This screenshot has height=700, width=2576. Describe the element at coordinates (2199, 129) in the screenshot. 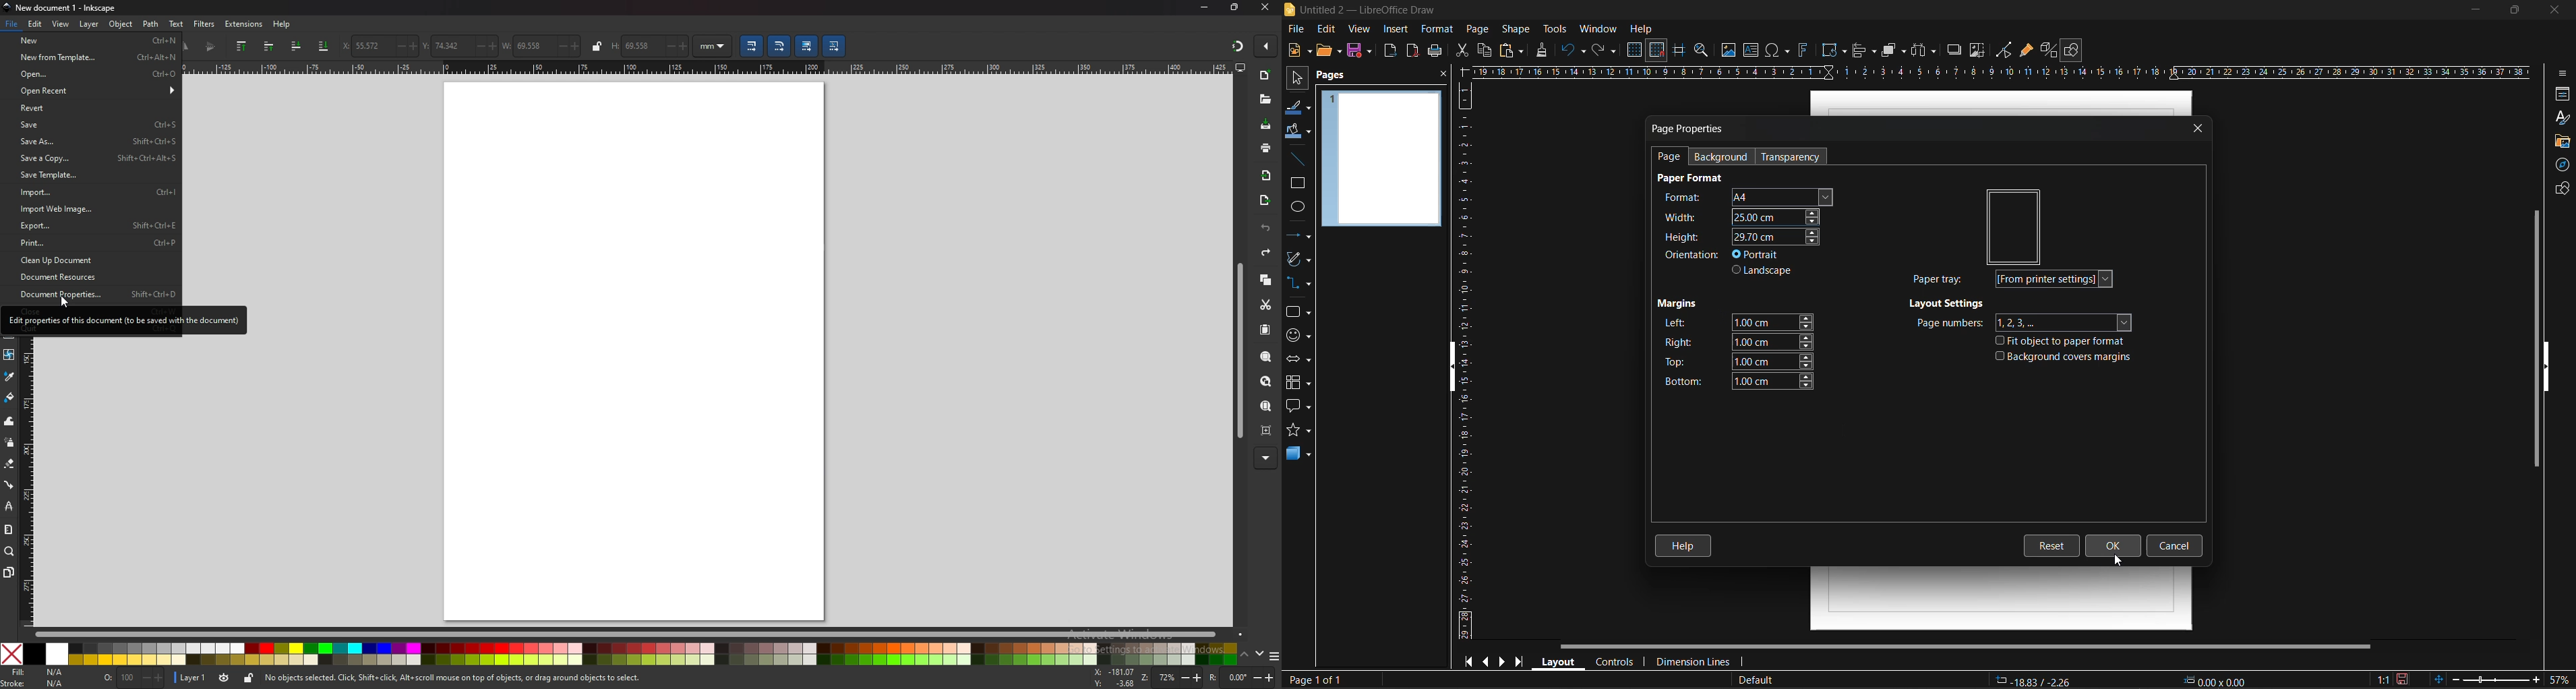

I see `close` at that location.